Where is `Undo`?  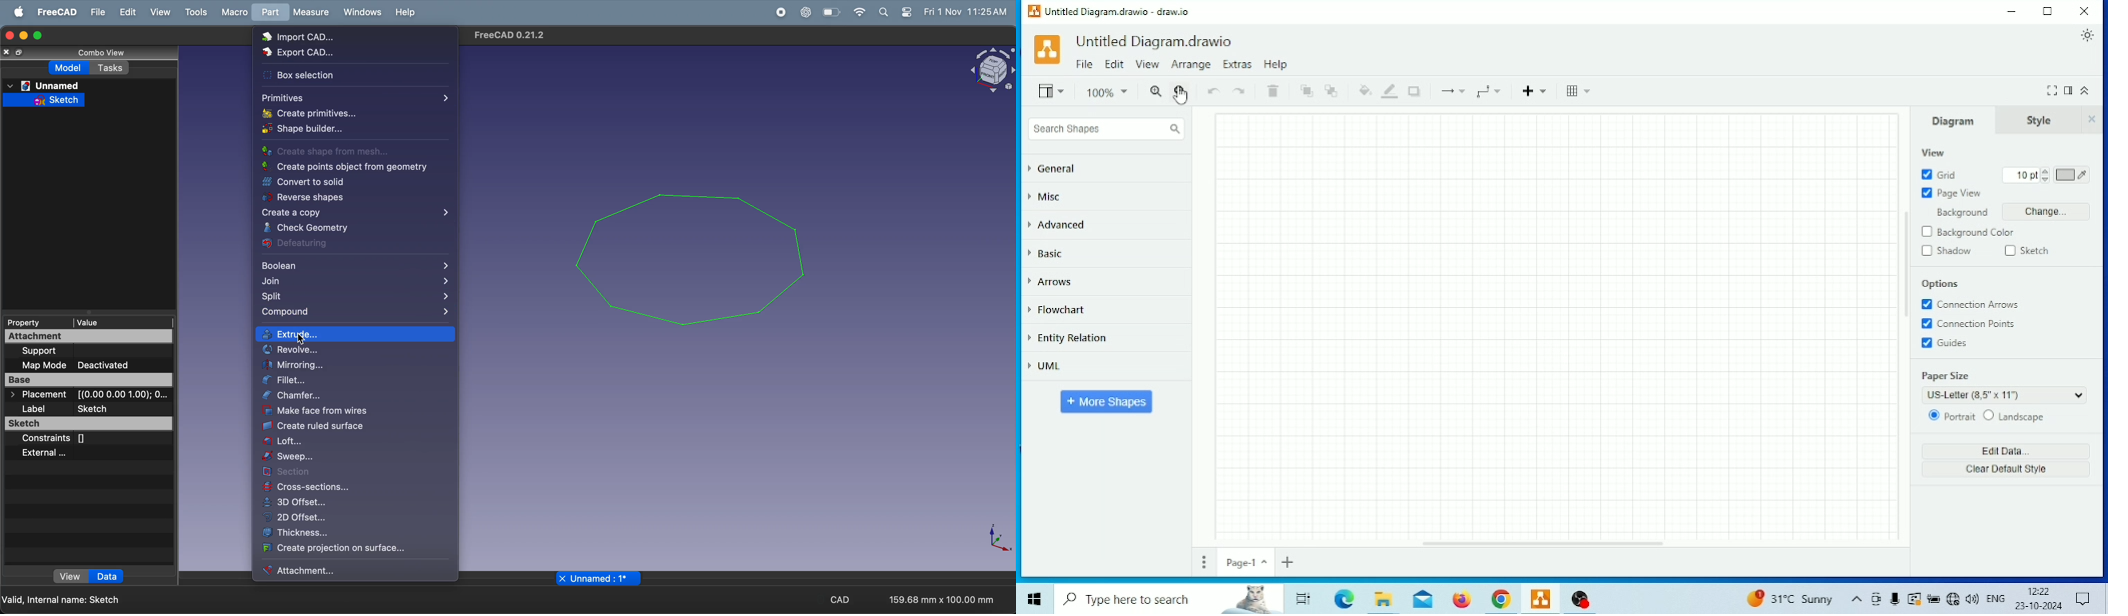
Undo is located at coordinates (1214, 92).